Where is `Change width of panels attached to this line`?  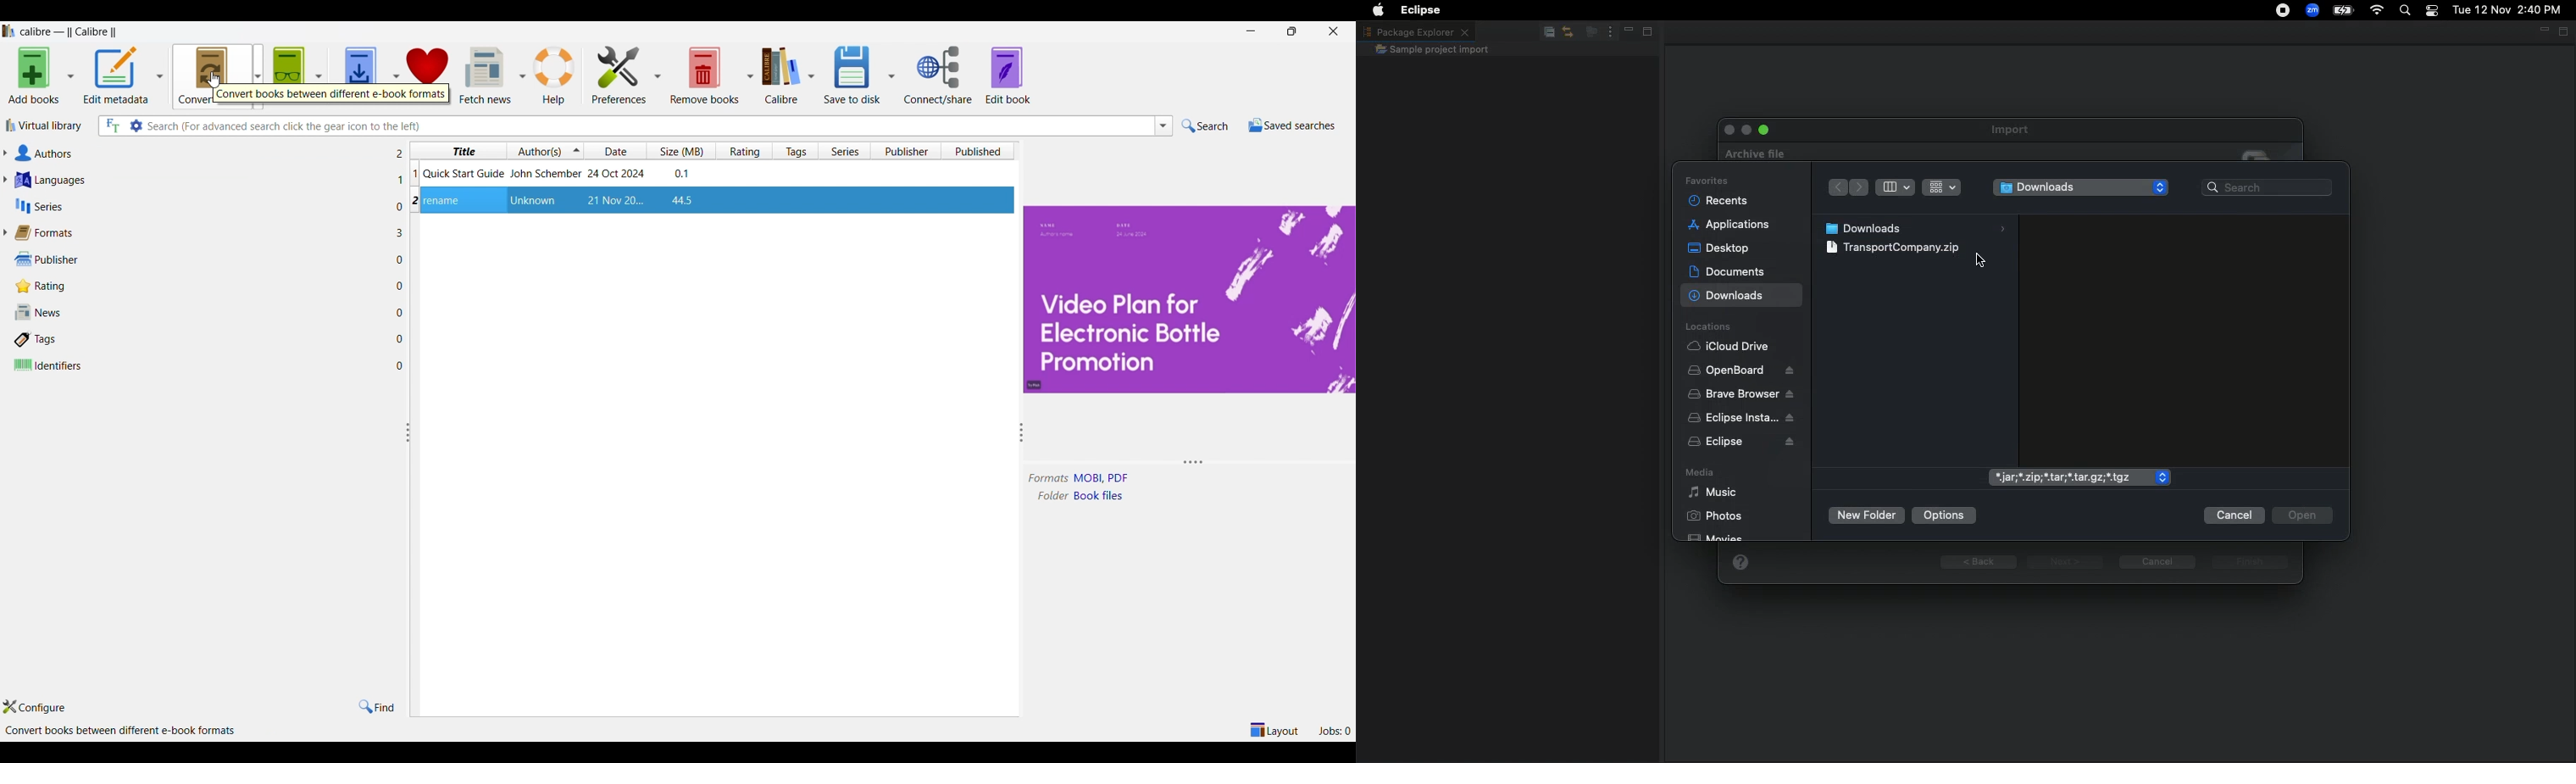
Change width of panels attached to this line is located at coordinates (1016, 540).